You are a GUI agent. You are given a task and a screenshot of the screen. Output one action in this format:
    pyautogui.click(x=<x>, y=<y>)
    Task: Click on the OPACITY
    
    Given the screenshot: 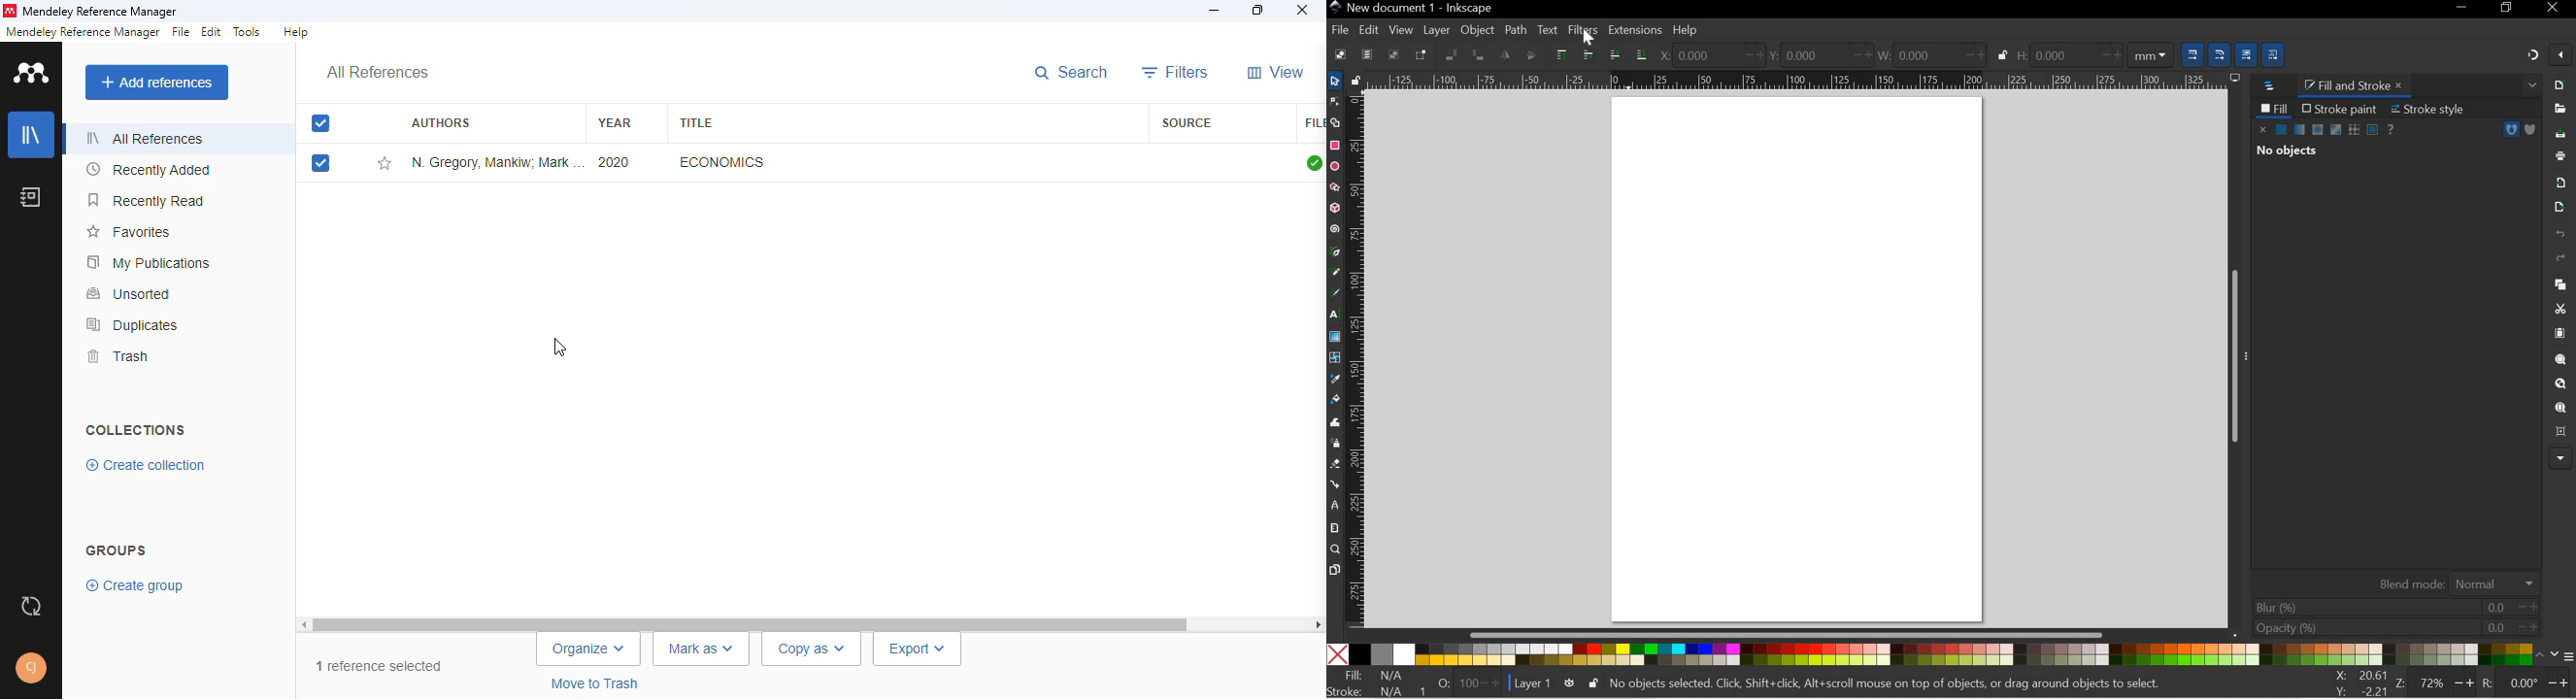 What is the action you would take?
    pyautogui.click(x=2391, y=627)
    